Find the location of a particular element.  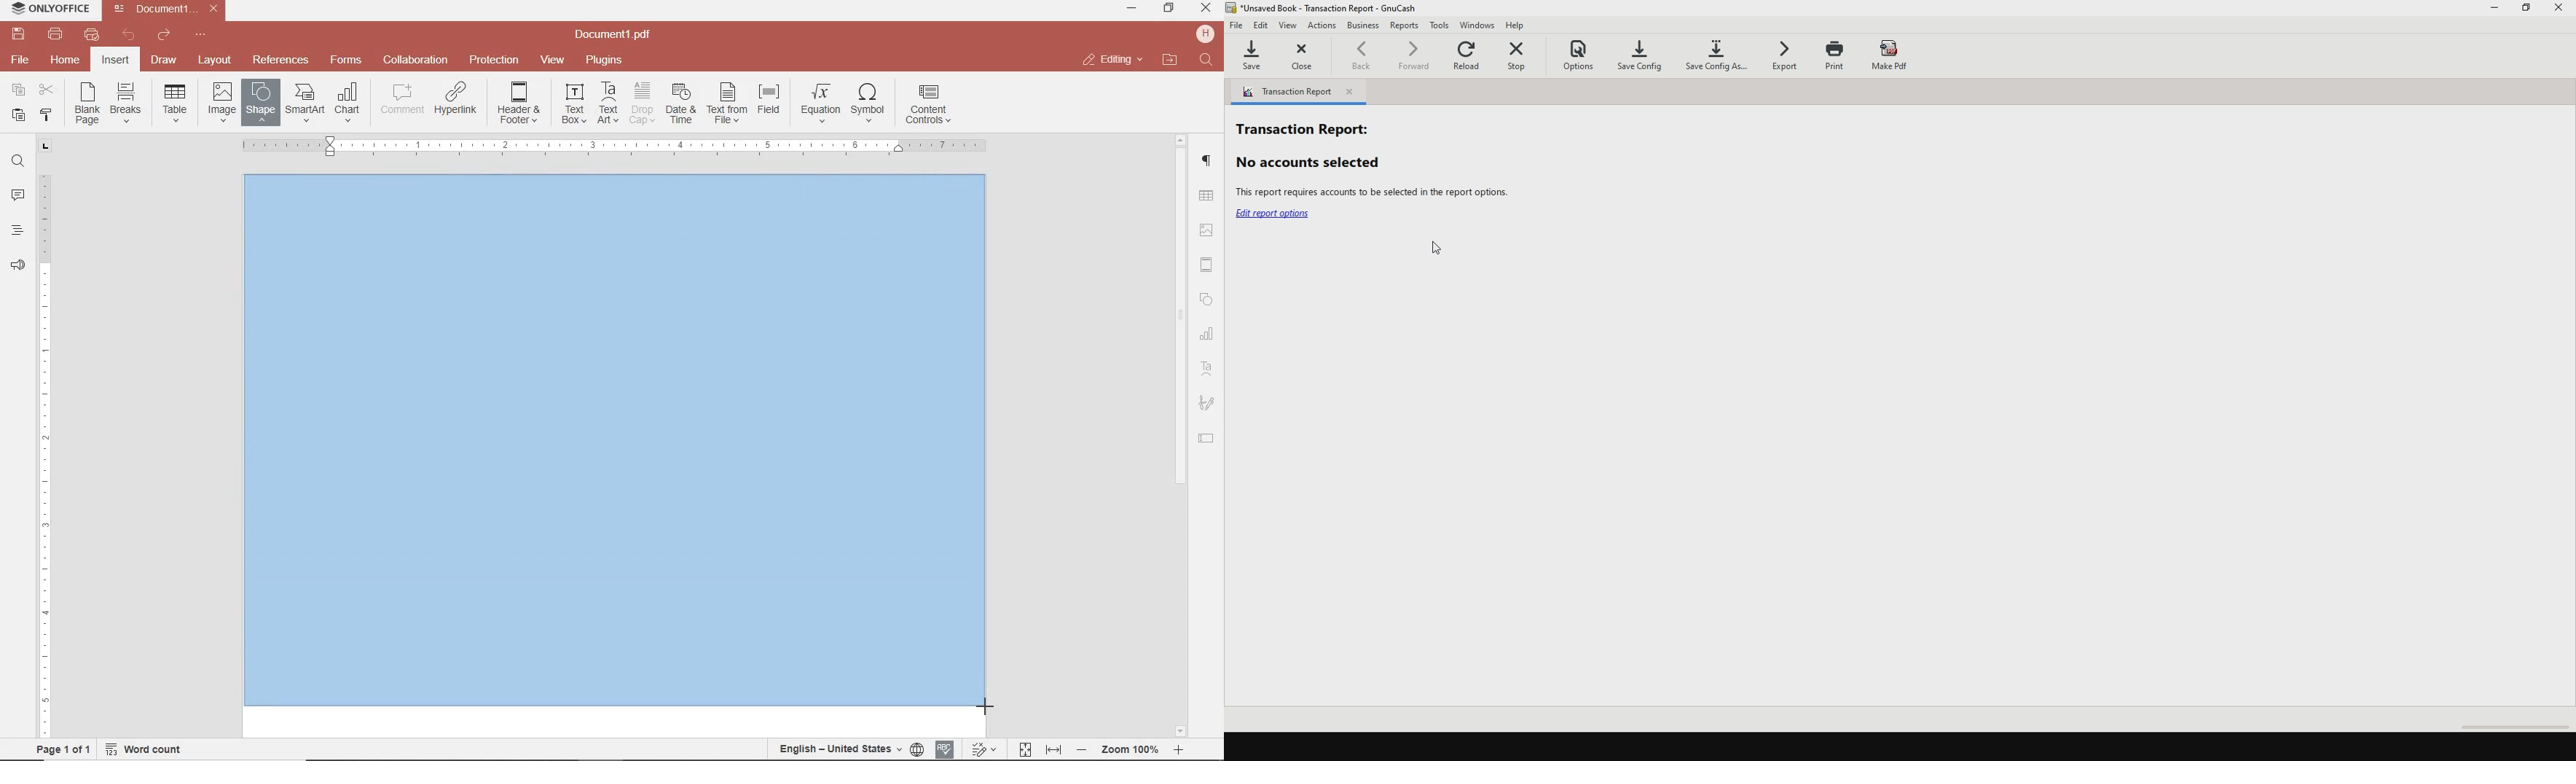

save config as is located at coordinates (1718, 60).